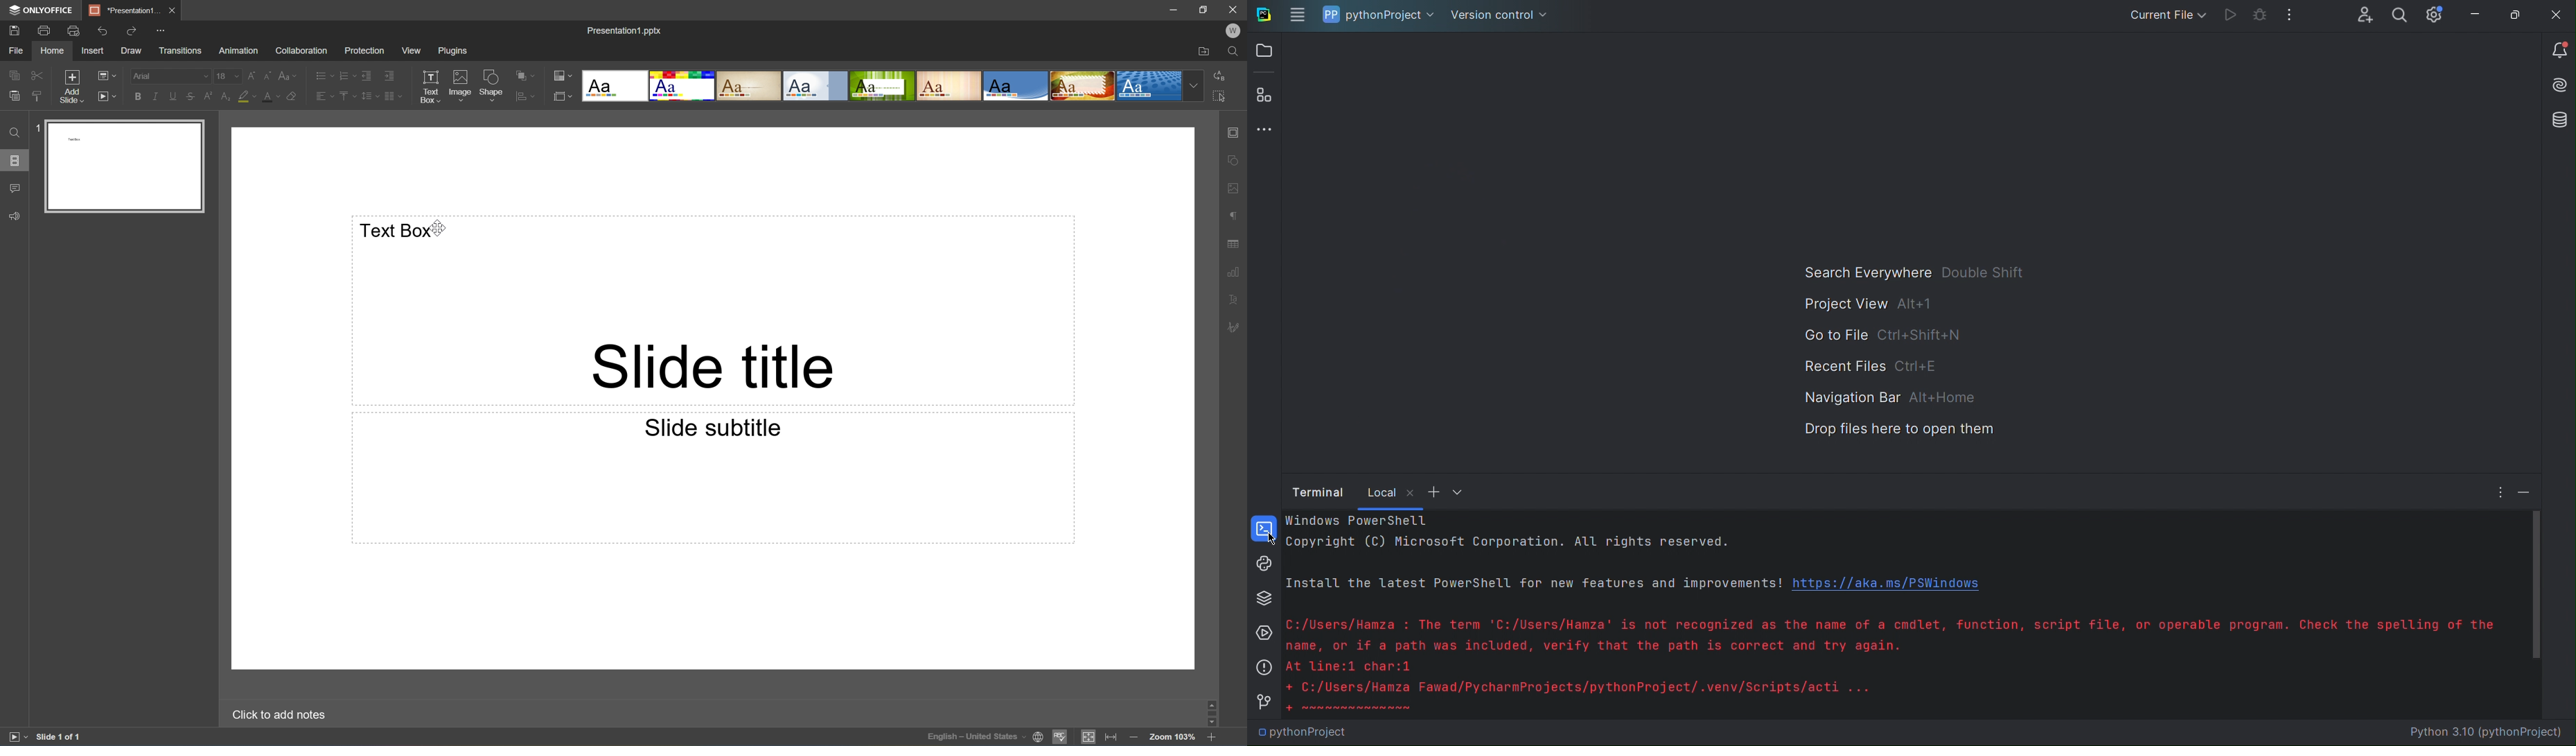  What do you see at coordinates (401, 228) in the screenshot?
I see `Text Box` at bounding box center [401, 228].